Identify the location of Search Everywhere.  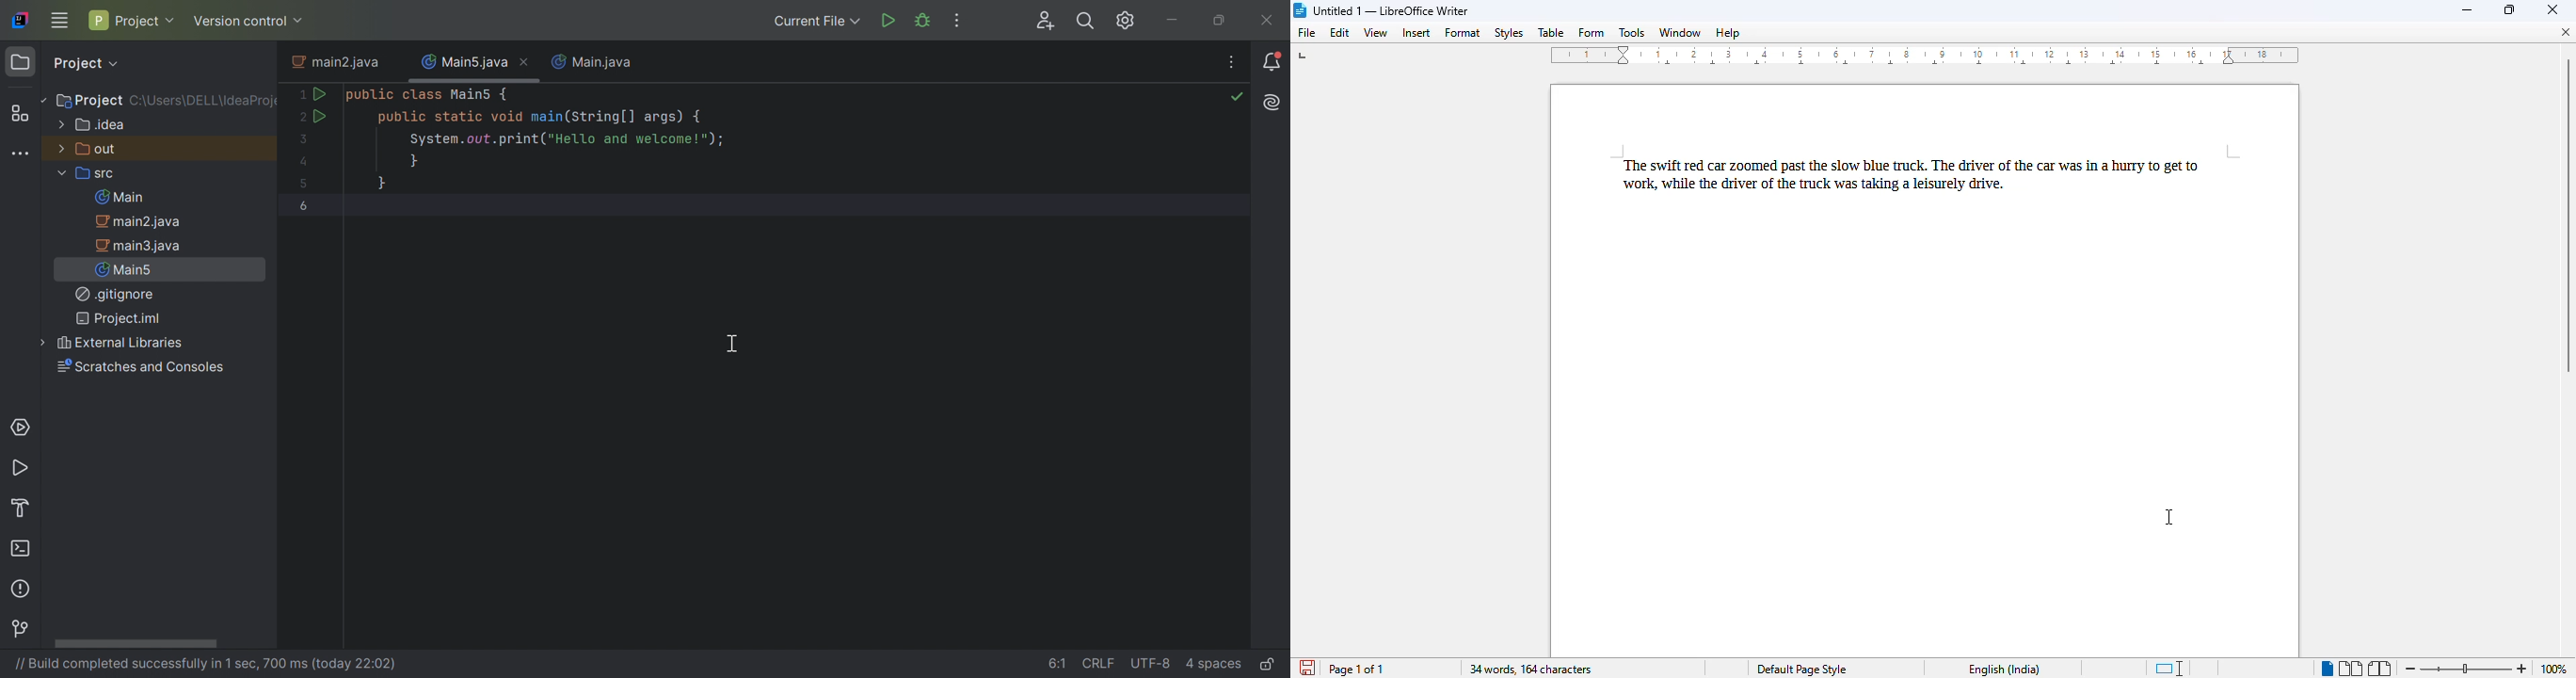
(1085, 22).